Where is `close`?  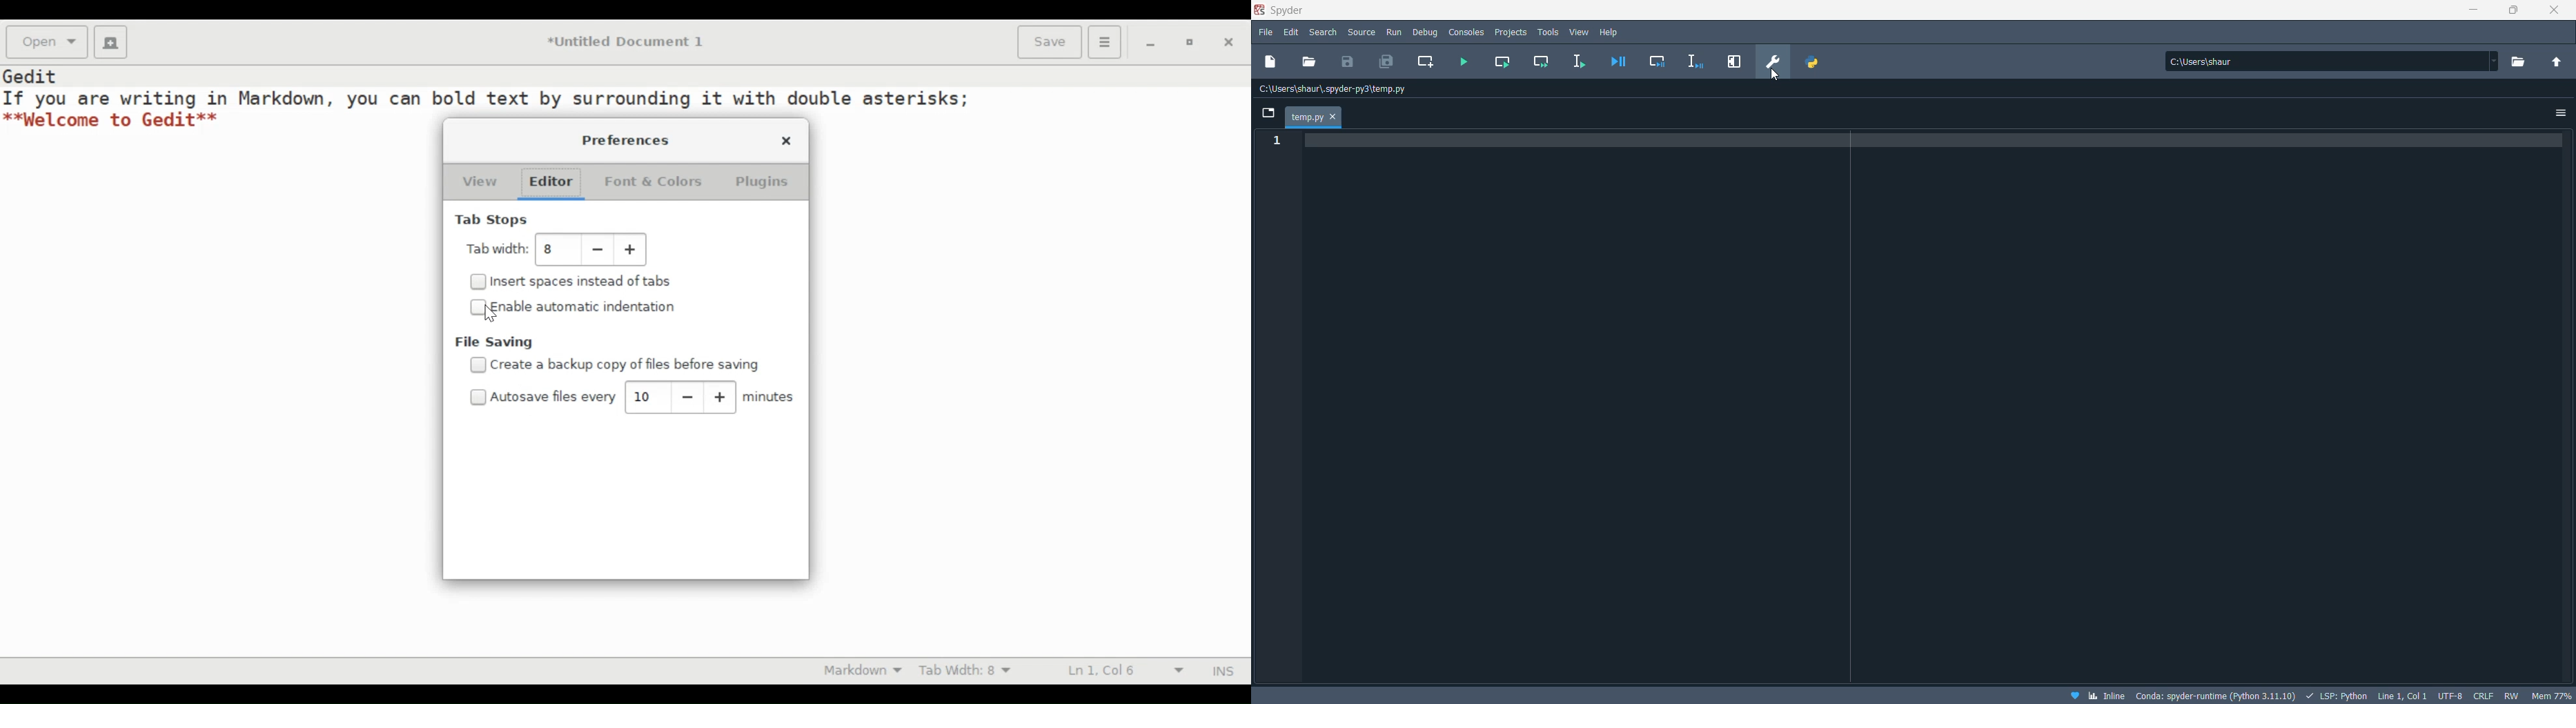 close is located at coordinates (2548, 12).